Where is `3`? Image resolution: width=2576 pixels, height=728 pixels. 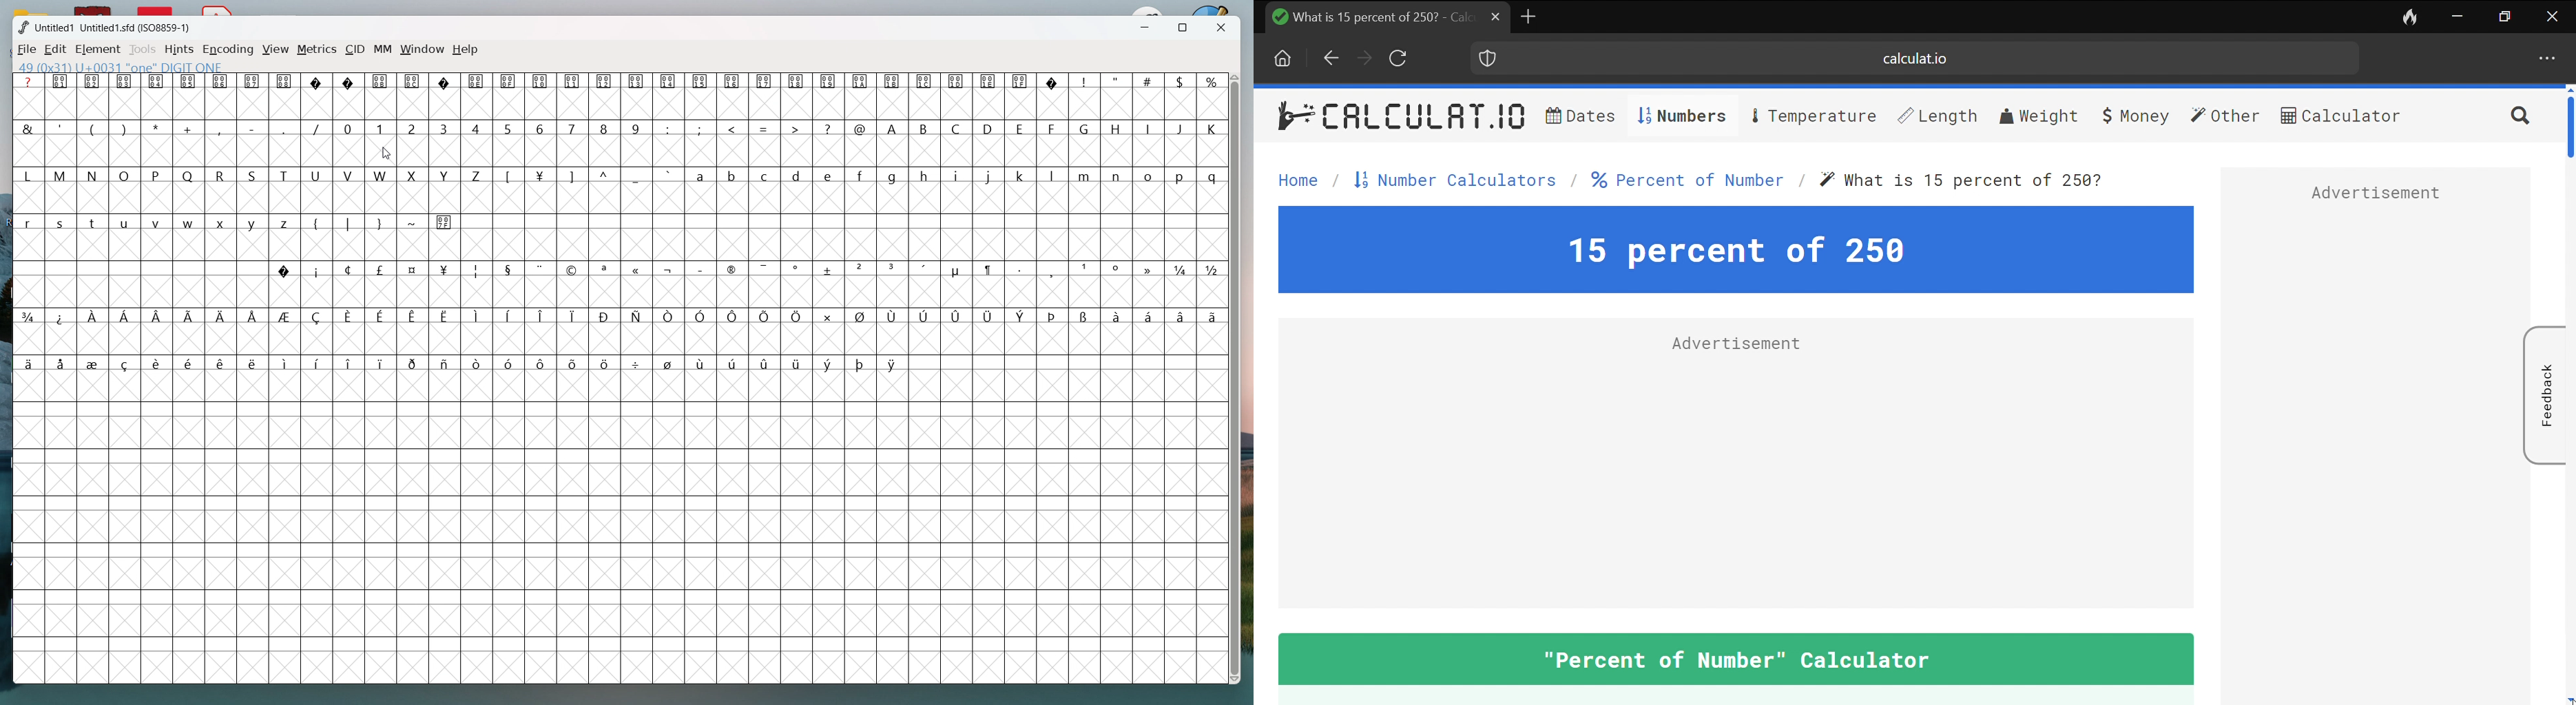
3 is located at coordinates (445, 128).